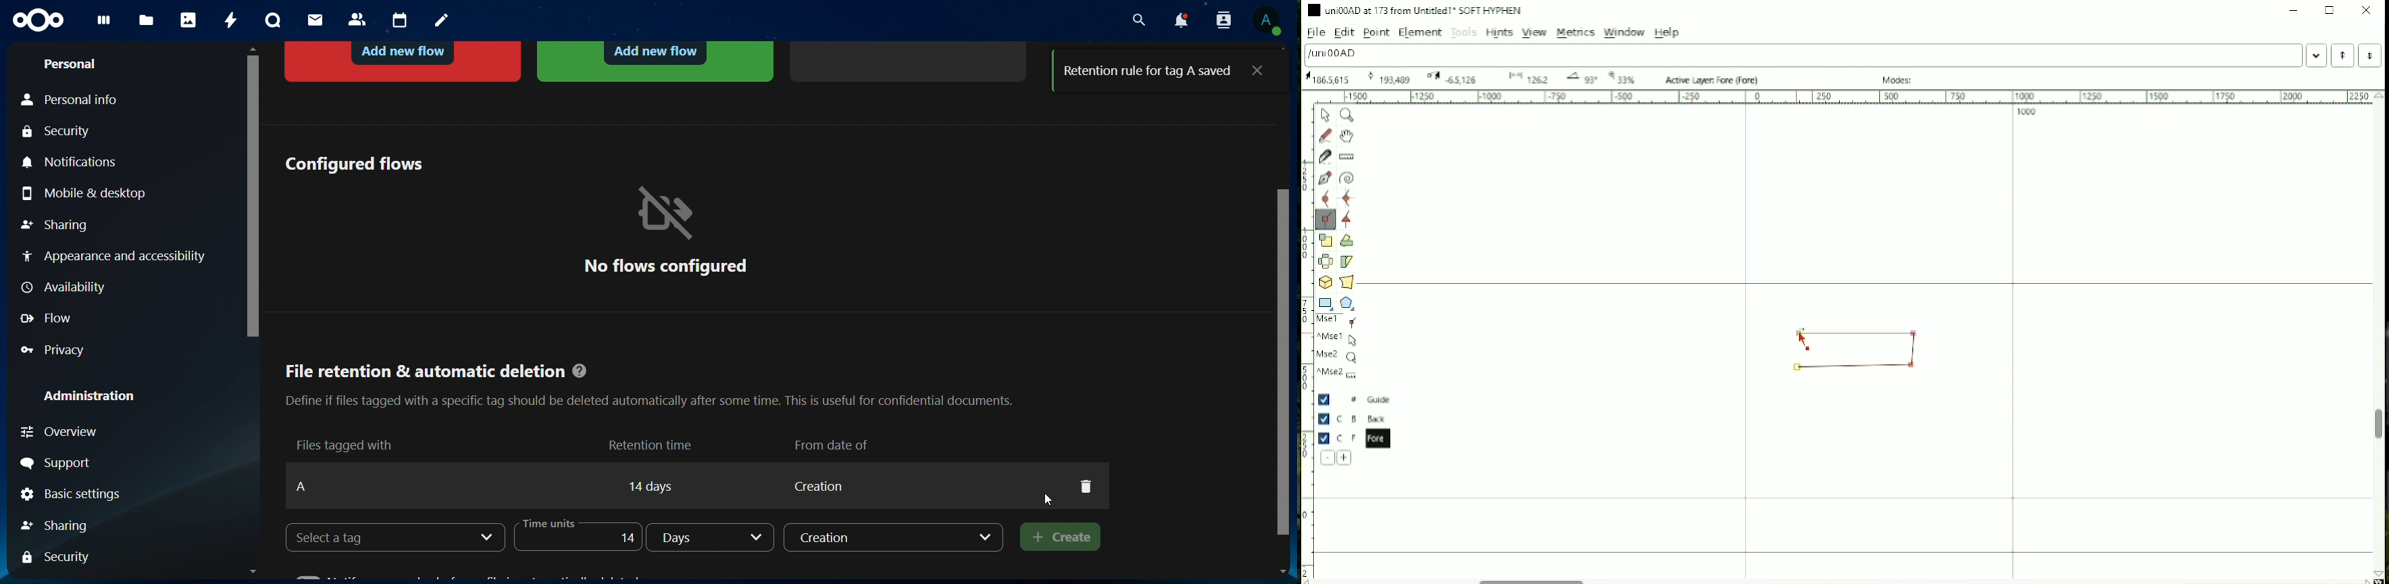 The width and height of the screenshot is (2408, 588). I want to click on sharing, so click(55, 226).